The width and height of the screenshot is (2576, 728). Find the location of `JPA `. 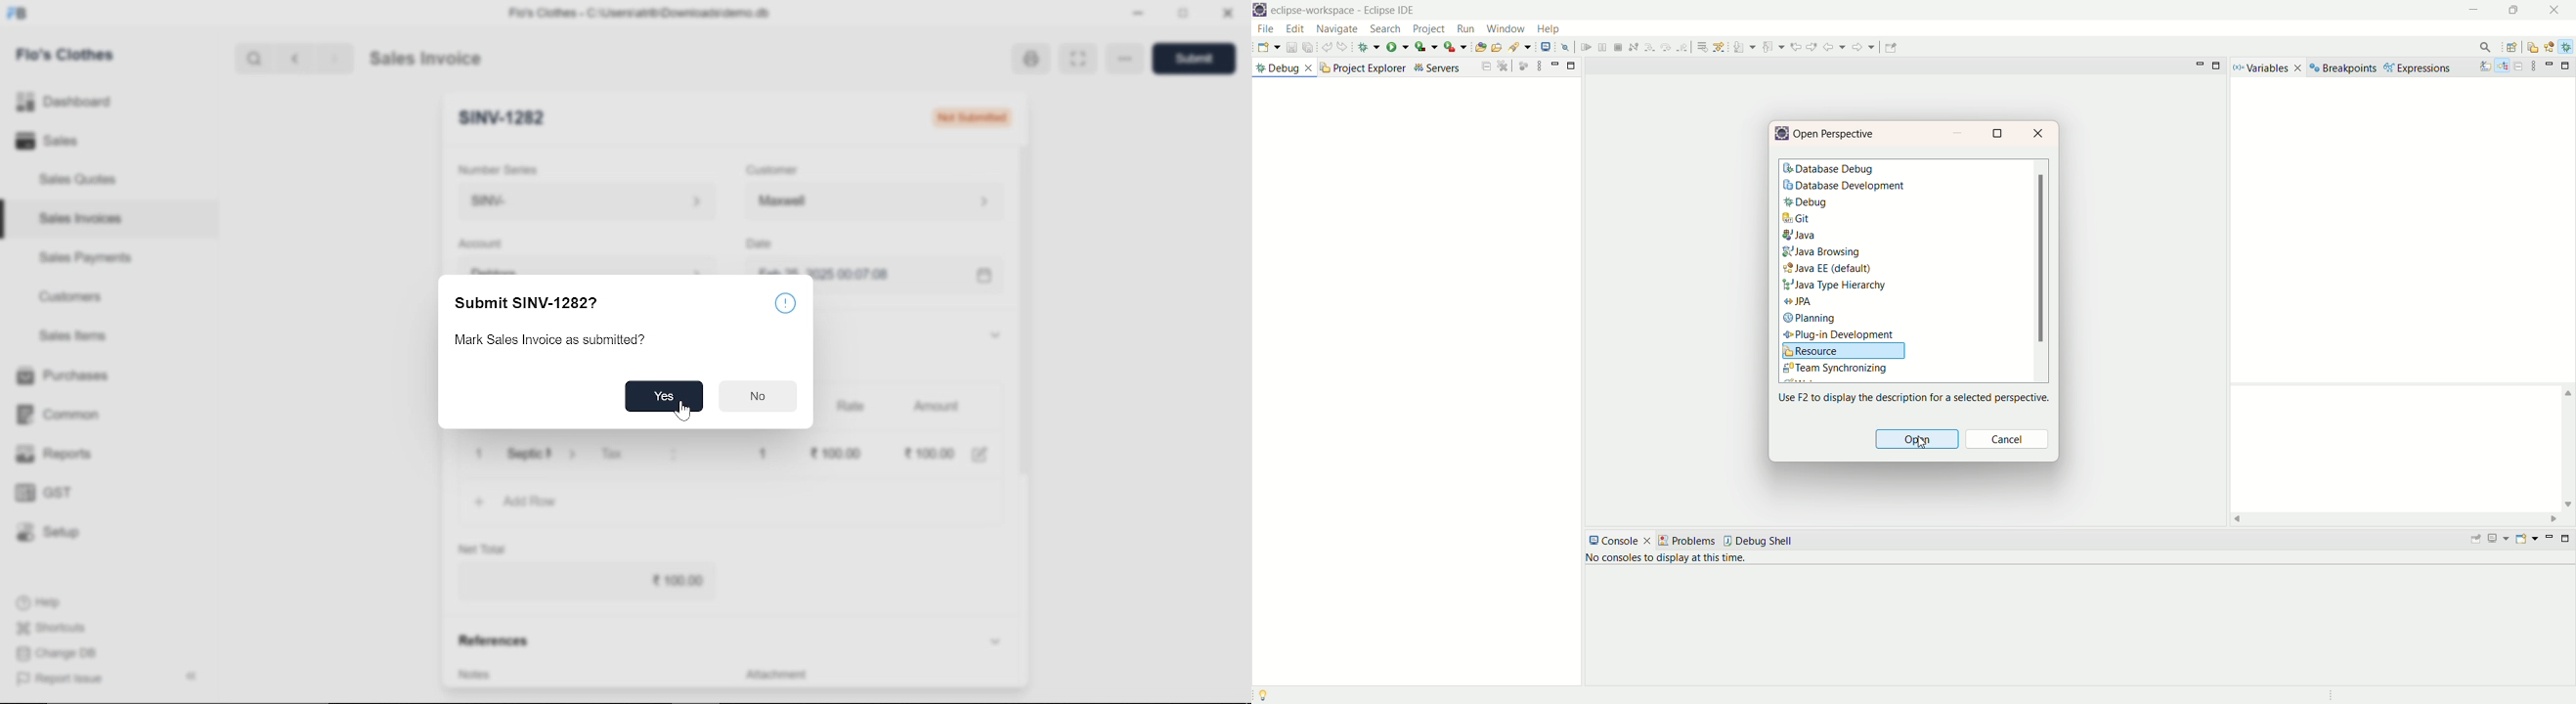

JPA  is located at coordinates (1800, 304).